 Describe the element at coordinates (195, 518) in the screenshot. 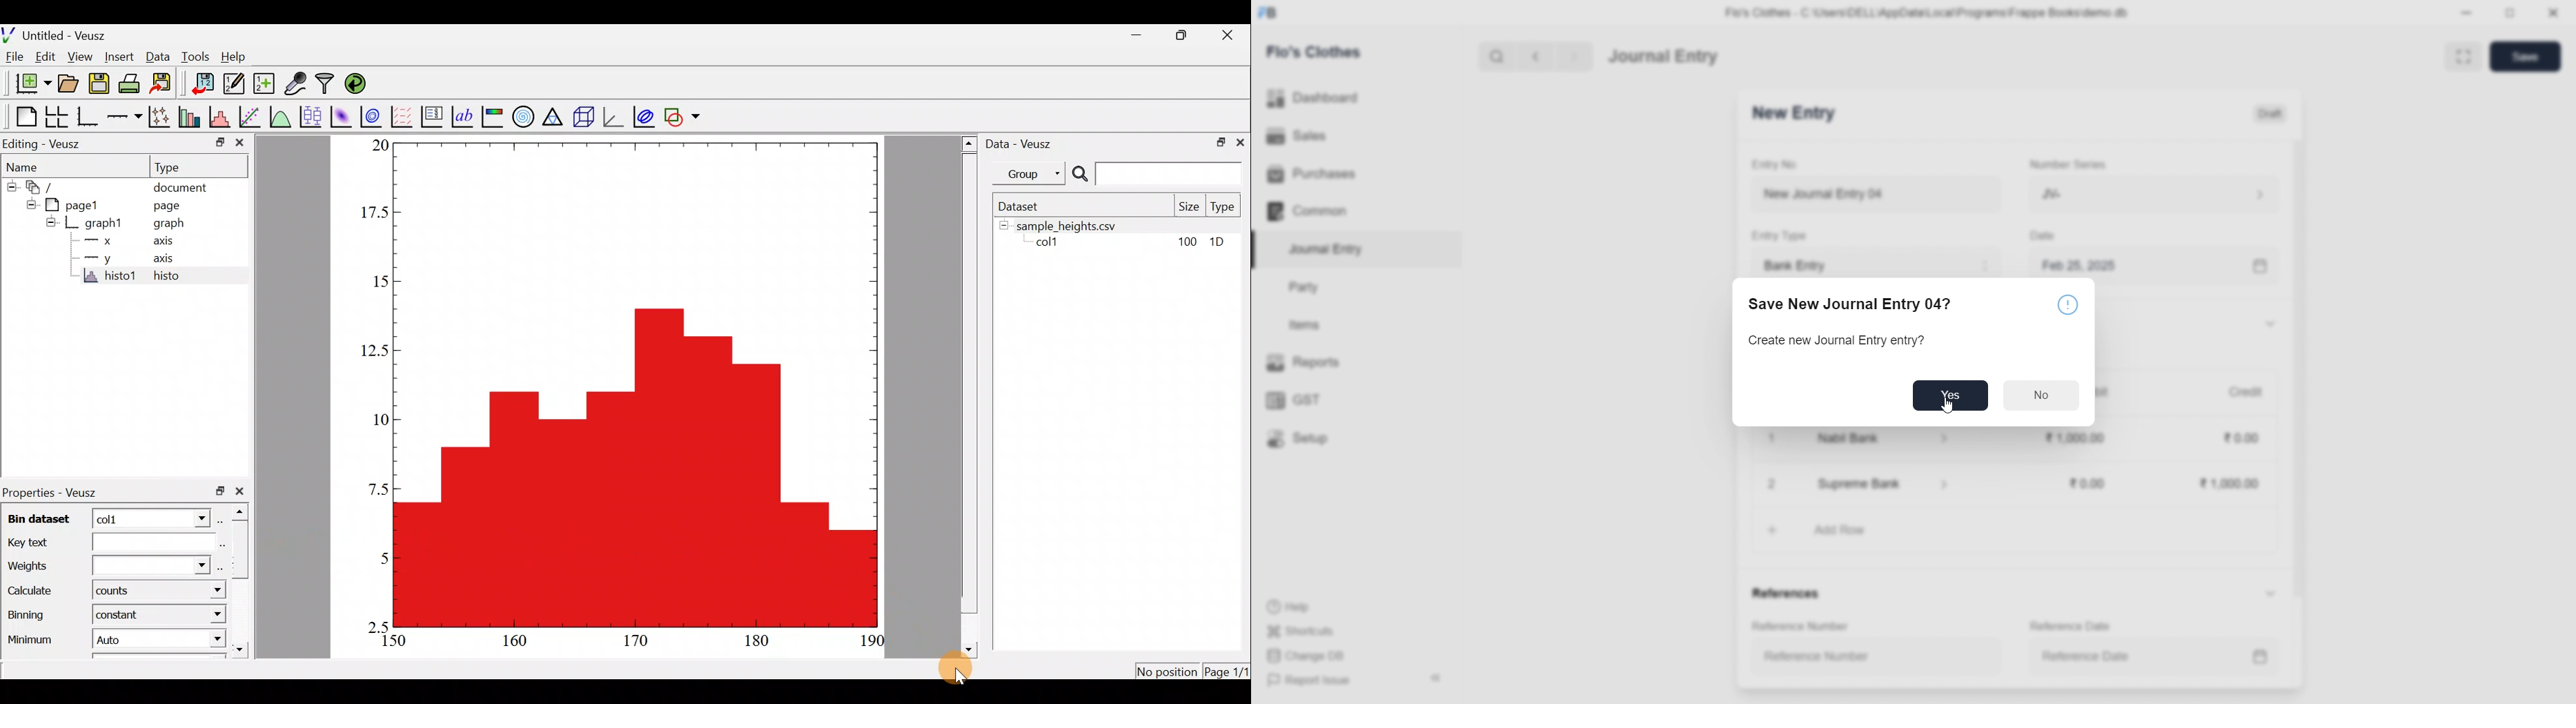

I see `bin dataset dropdown` at that location.